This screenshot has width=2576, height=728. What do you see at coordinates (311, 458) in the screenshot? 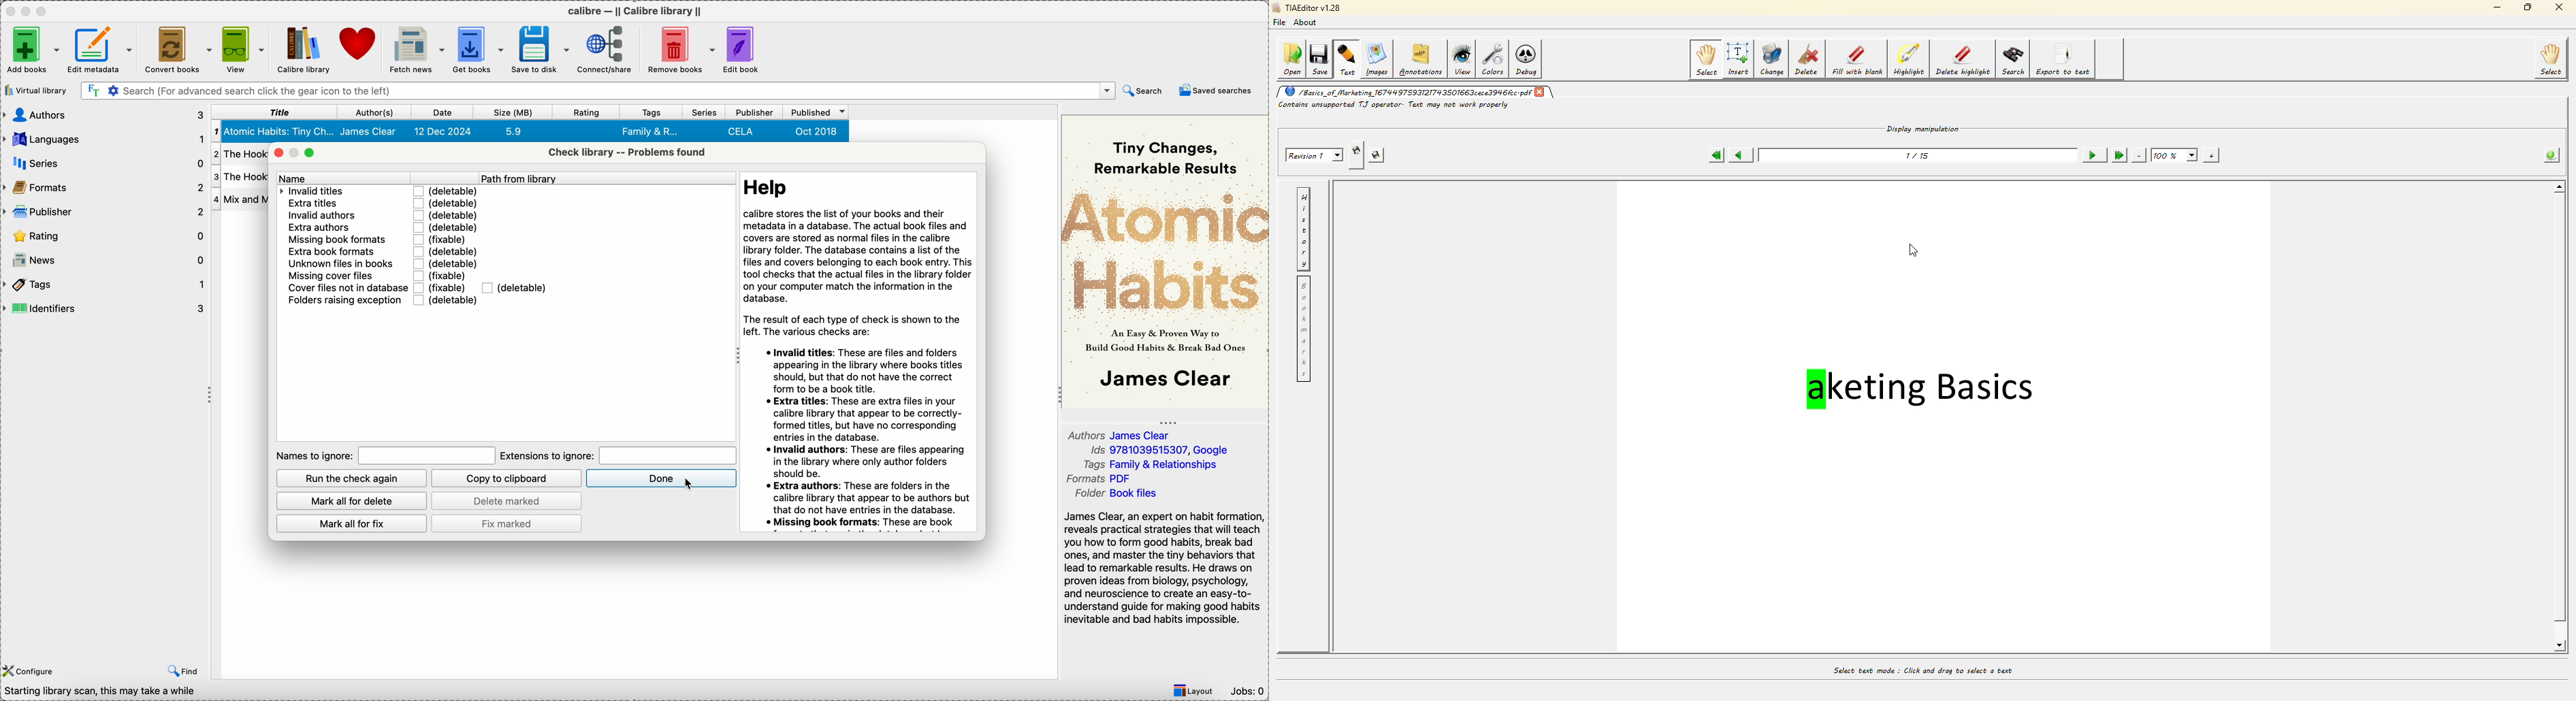
I see `name to ignore` at bounding box center [311, 458].